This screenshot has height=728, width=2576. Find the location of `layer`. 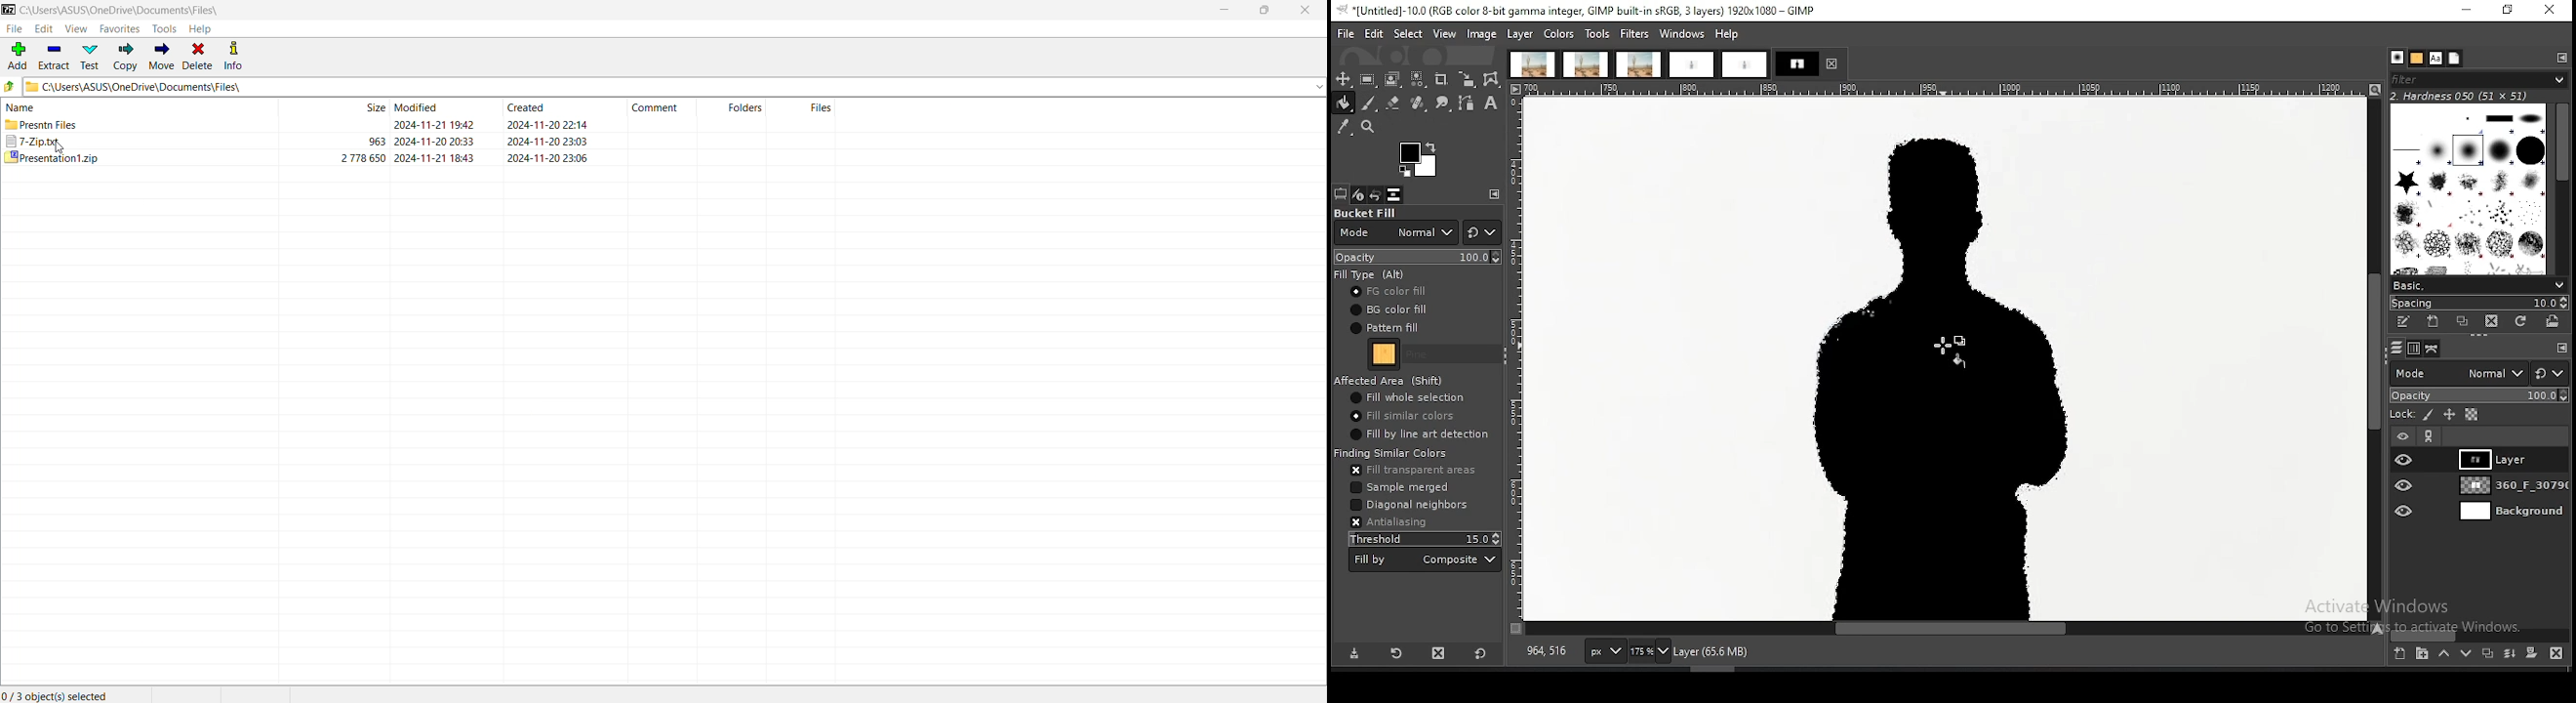

layer is located at coordinates (2510, 485).